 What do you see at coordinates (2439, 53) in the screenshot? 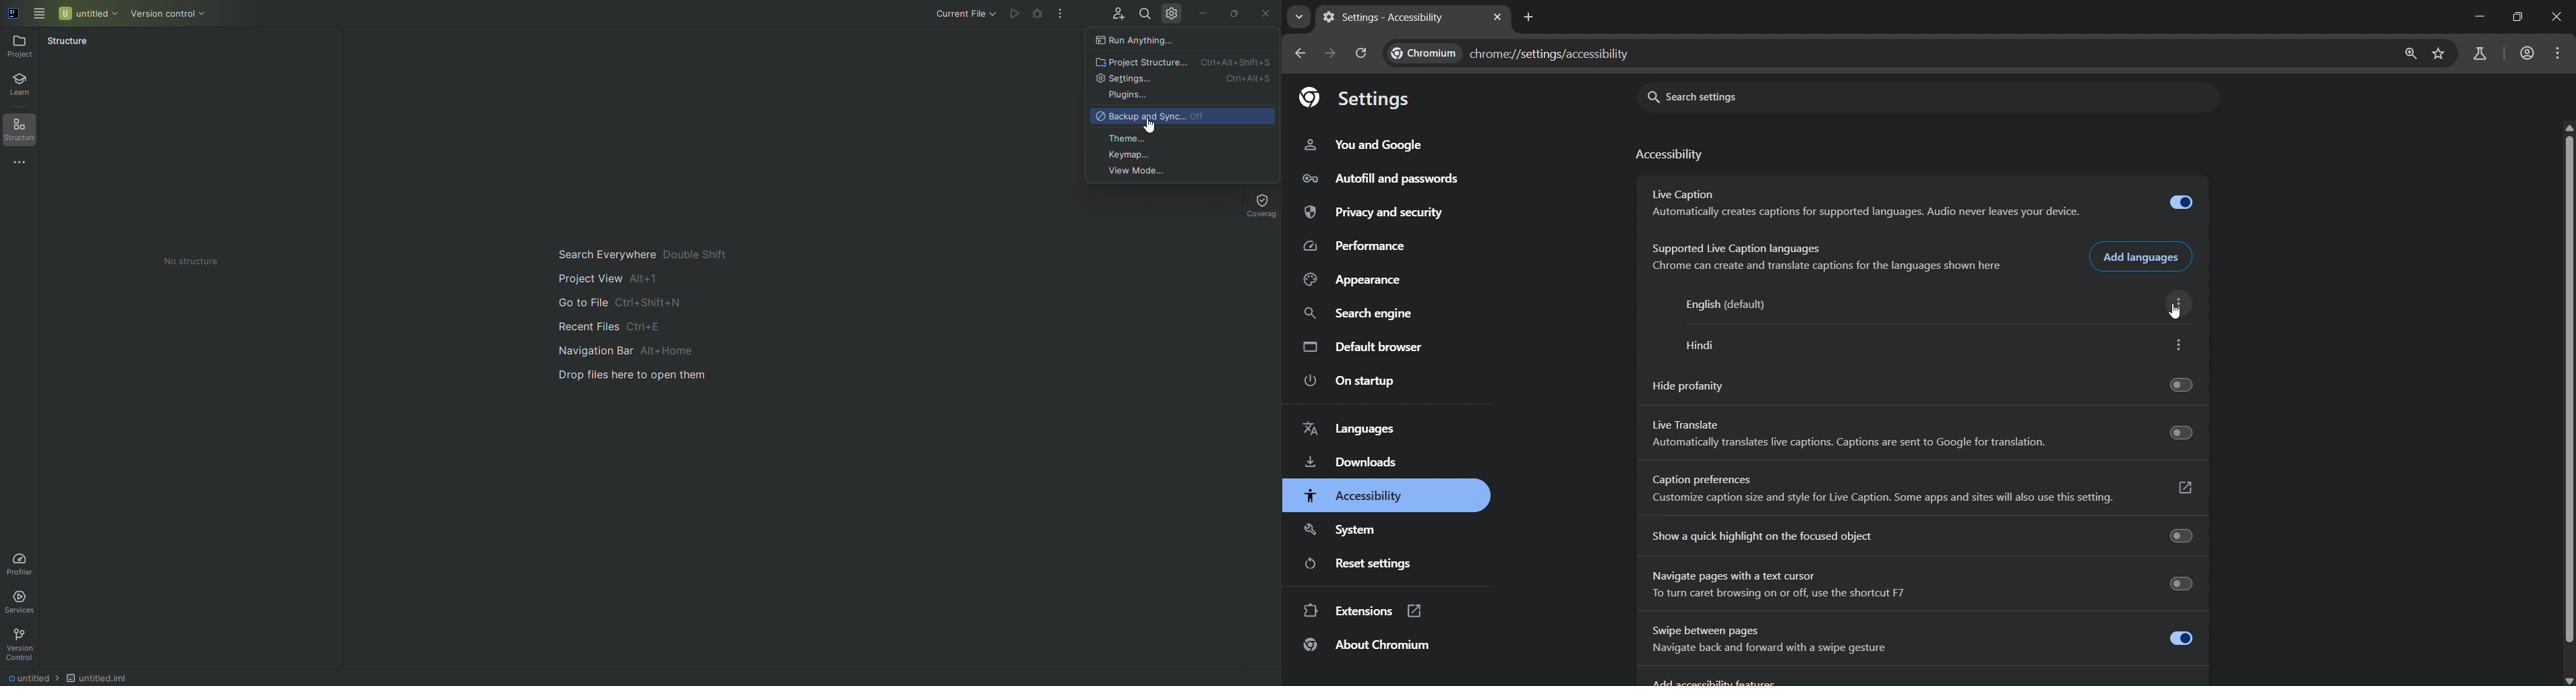
I see `bookmark page` at bounding box center [2439, 53].